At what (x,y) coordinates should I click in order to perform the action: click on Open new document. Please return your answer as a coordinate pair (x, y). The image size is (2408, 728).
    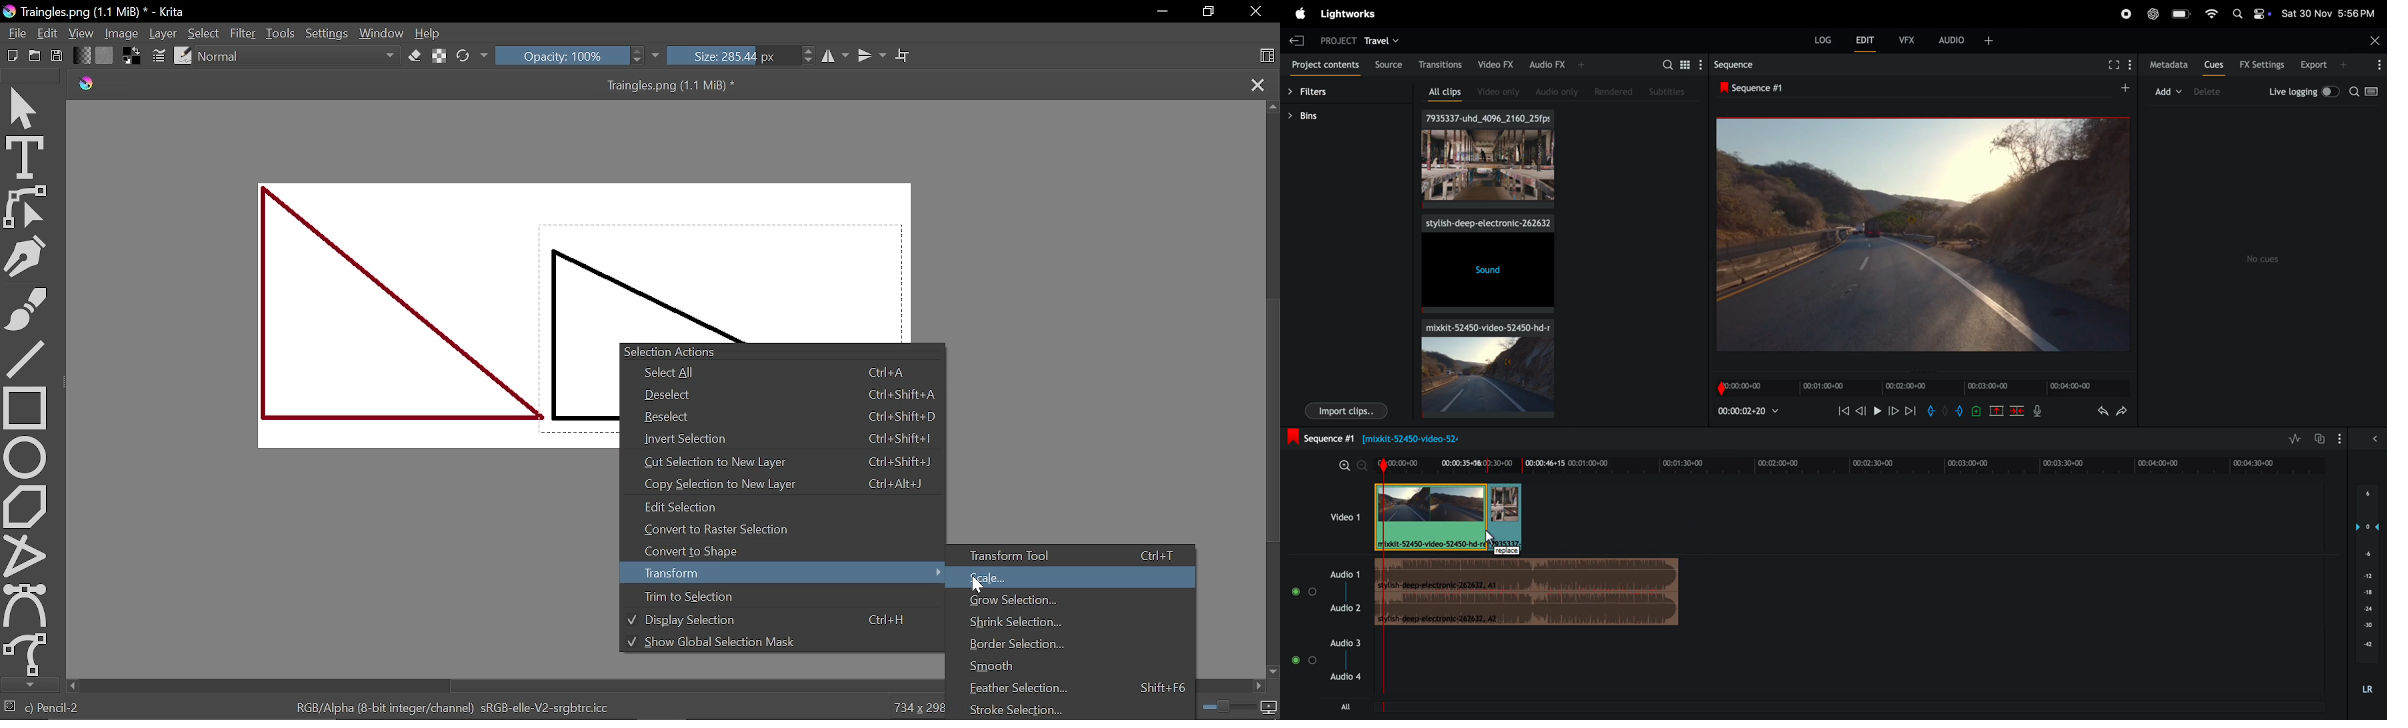
    Looking at the image, I should click on (13, 56).